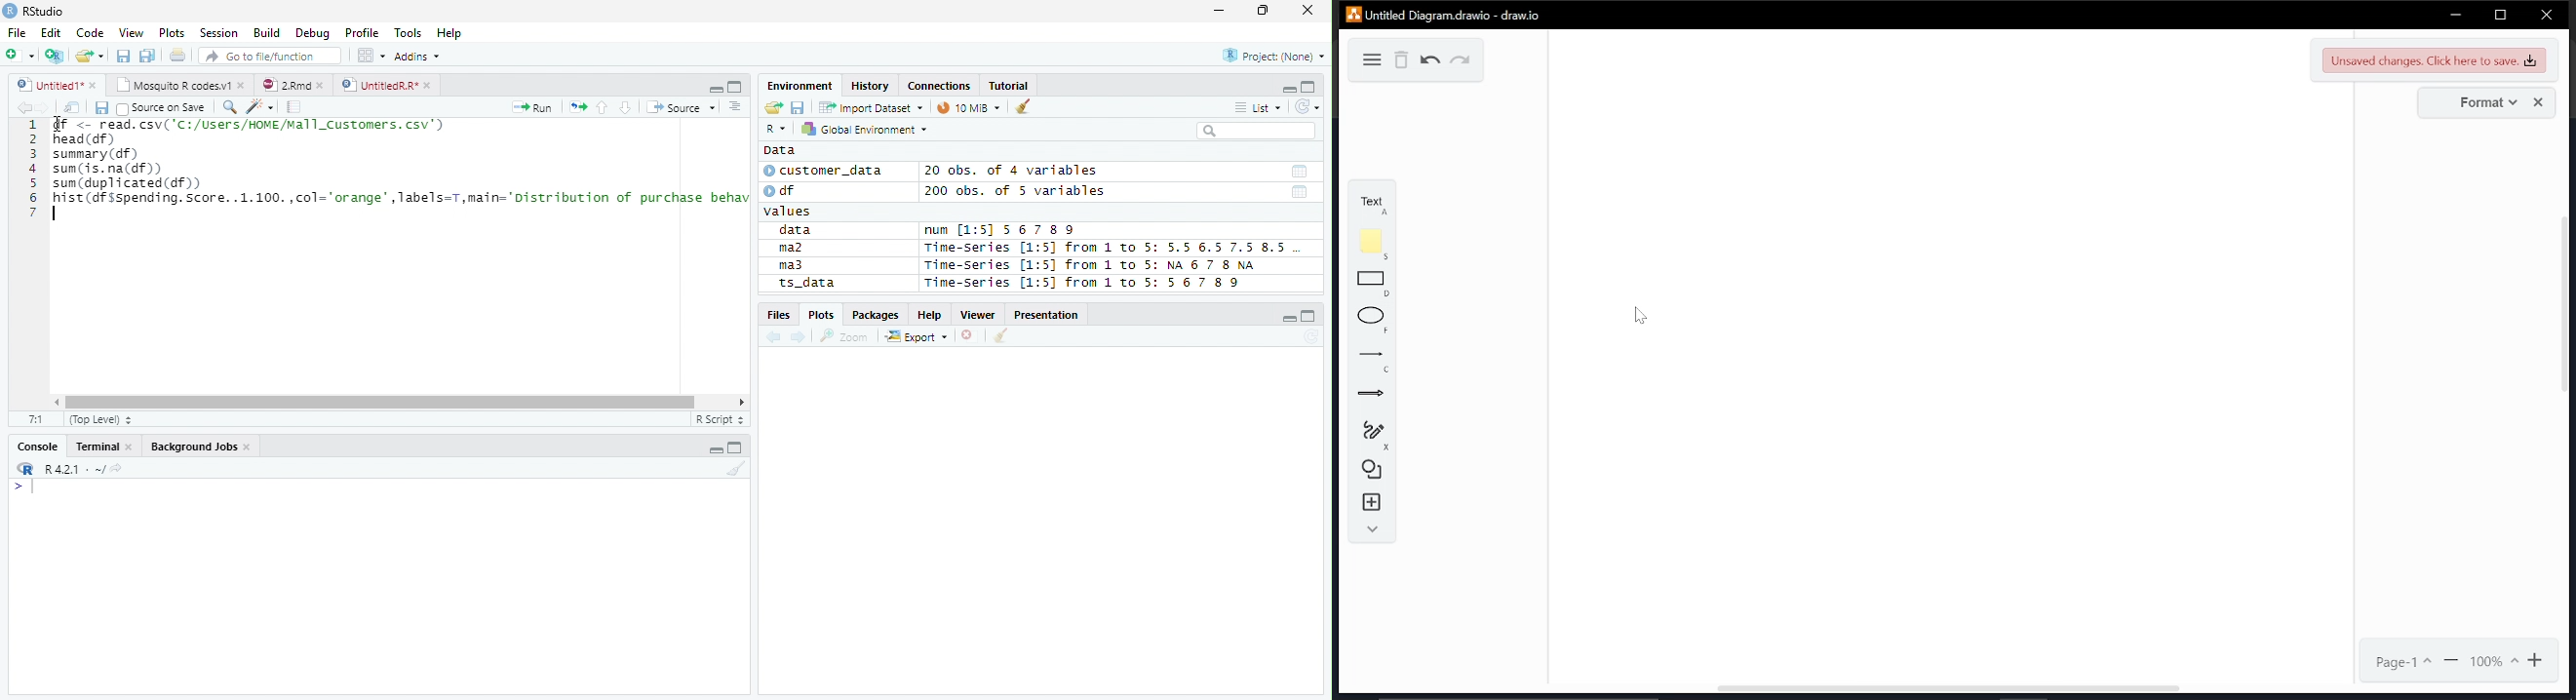  Describe the element at coordinates (32, 487) in the screenshot. I see `Typing indicator` at that location.